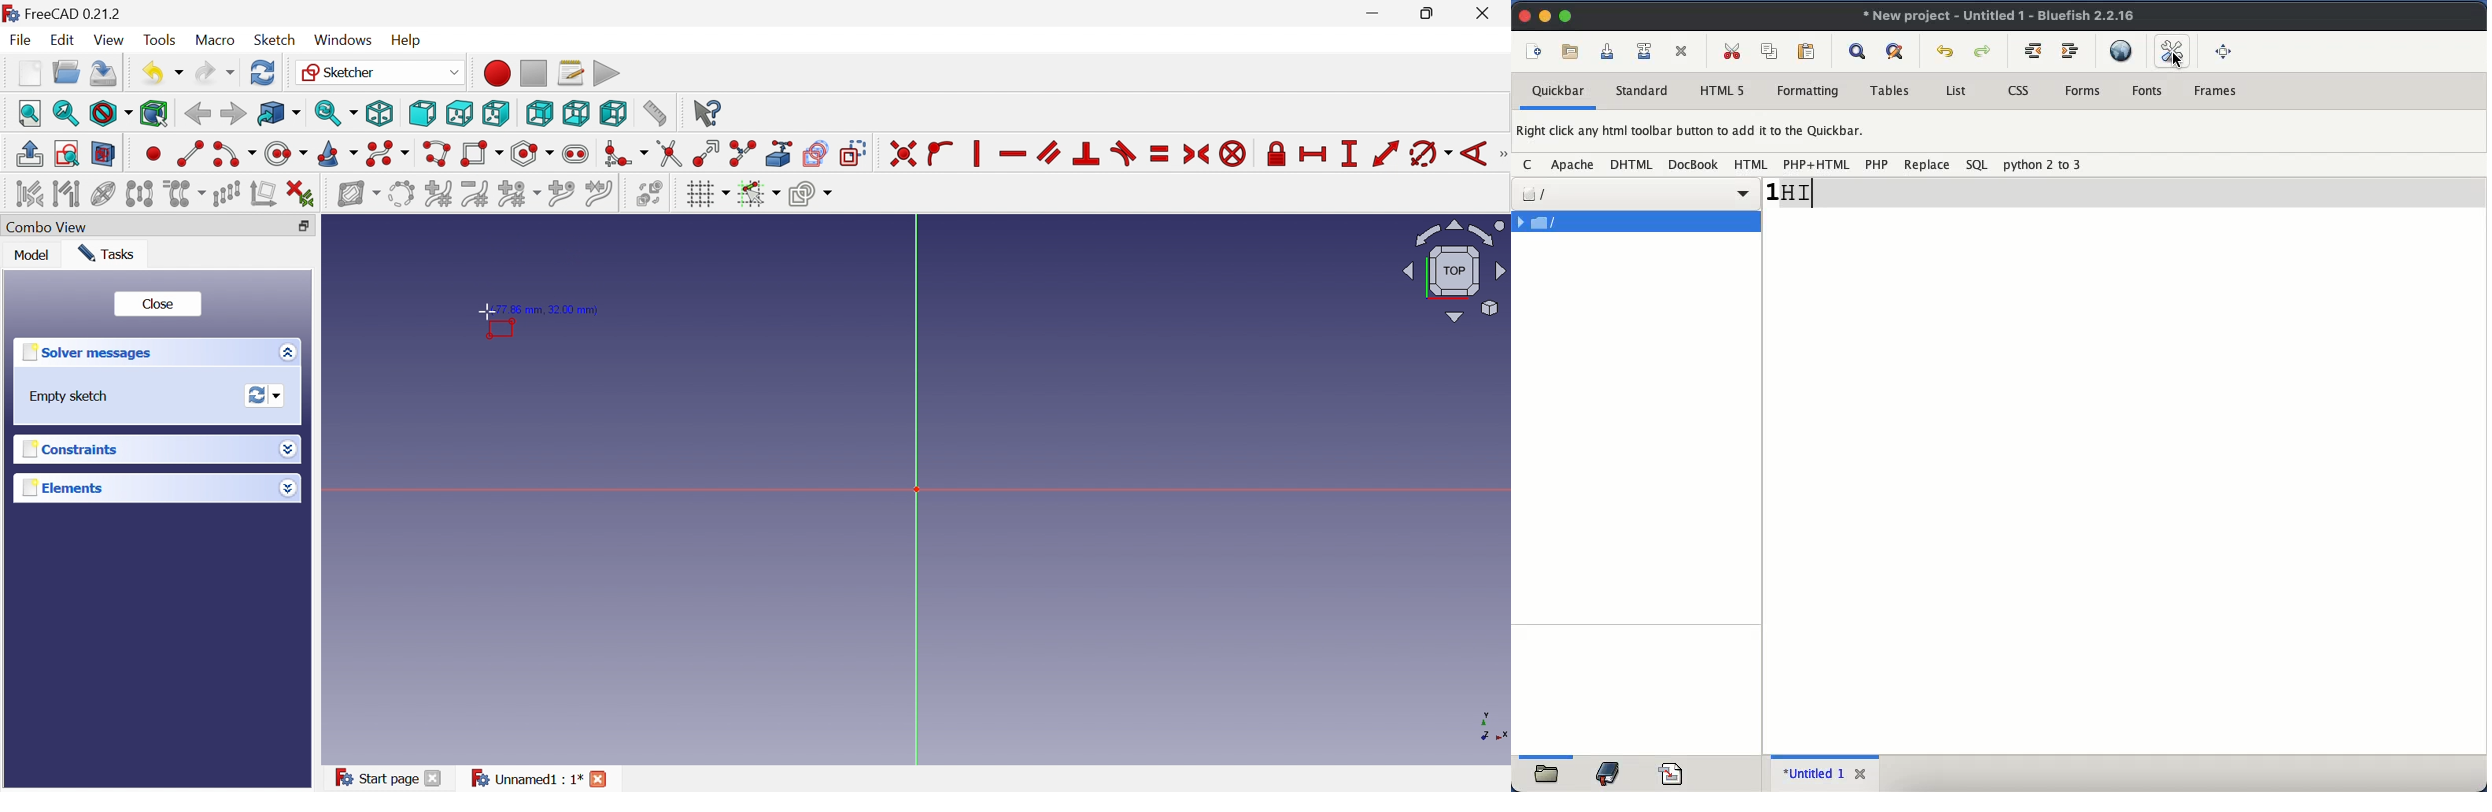 The height and width of the screenshot is (812, 2492). Describe the element at coordinates (903, 154) in the screenshot. I see `Constrain coincident` at that location.